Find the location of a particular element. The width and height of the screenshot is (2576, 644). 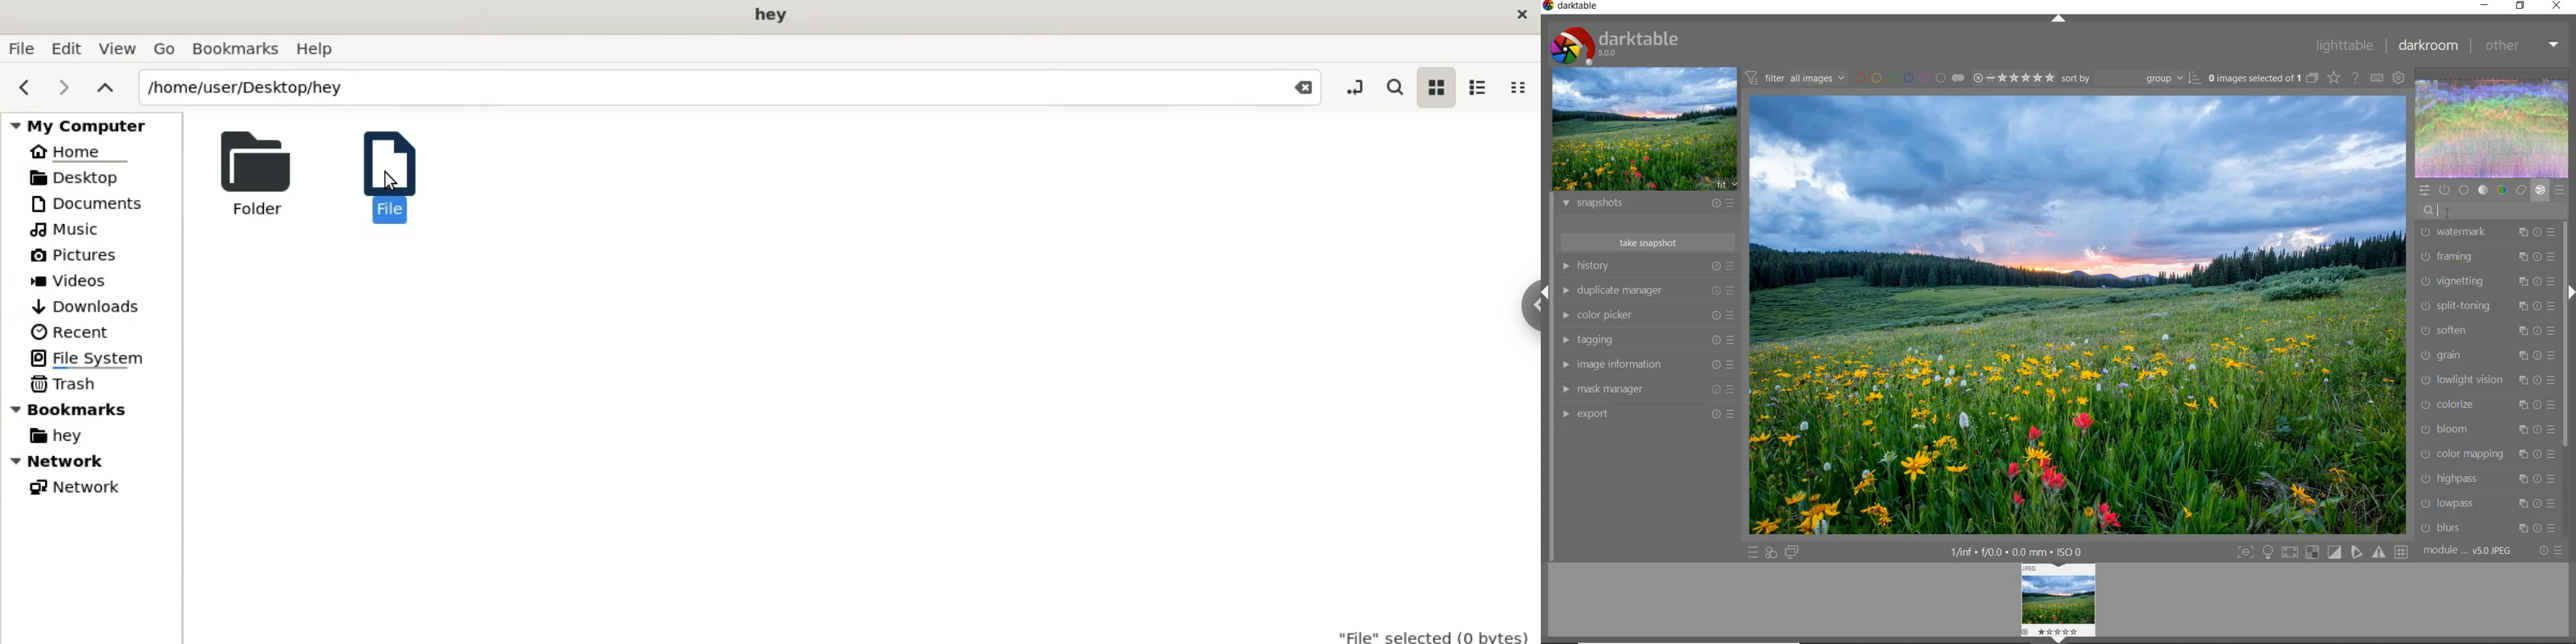

history is located at coordinates (1647, 266).